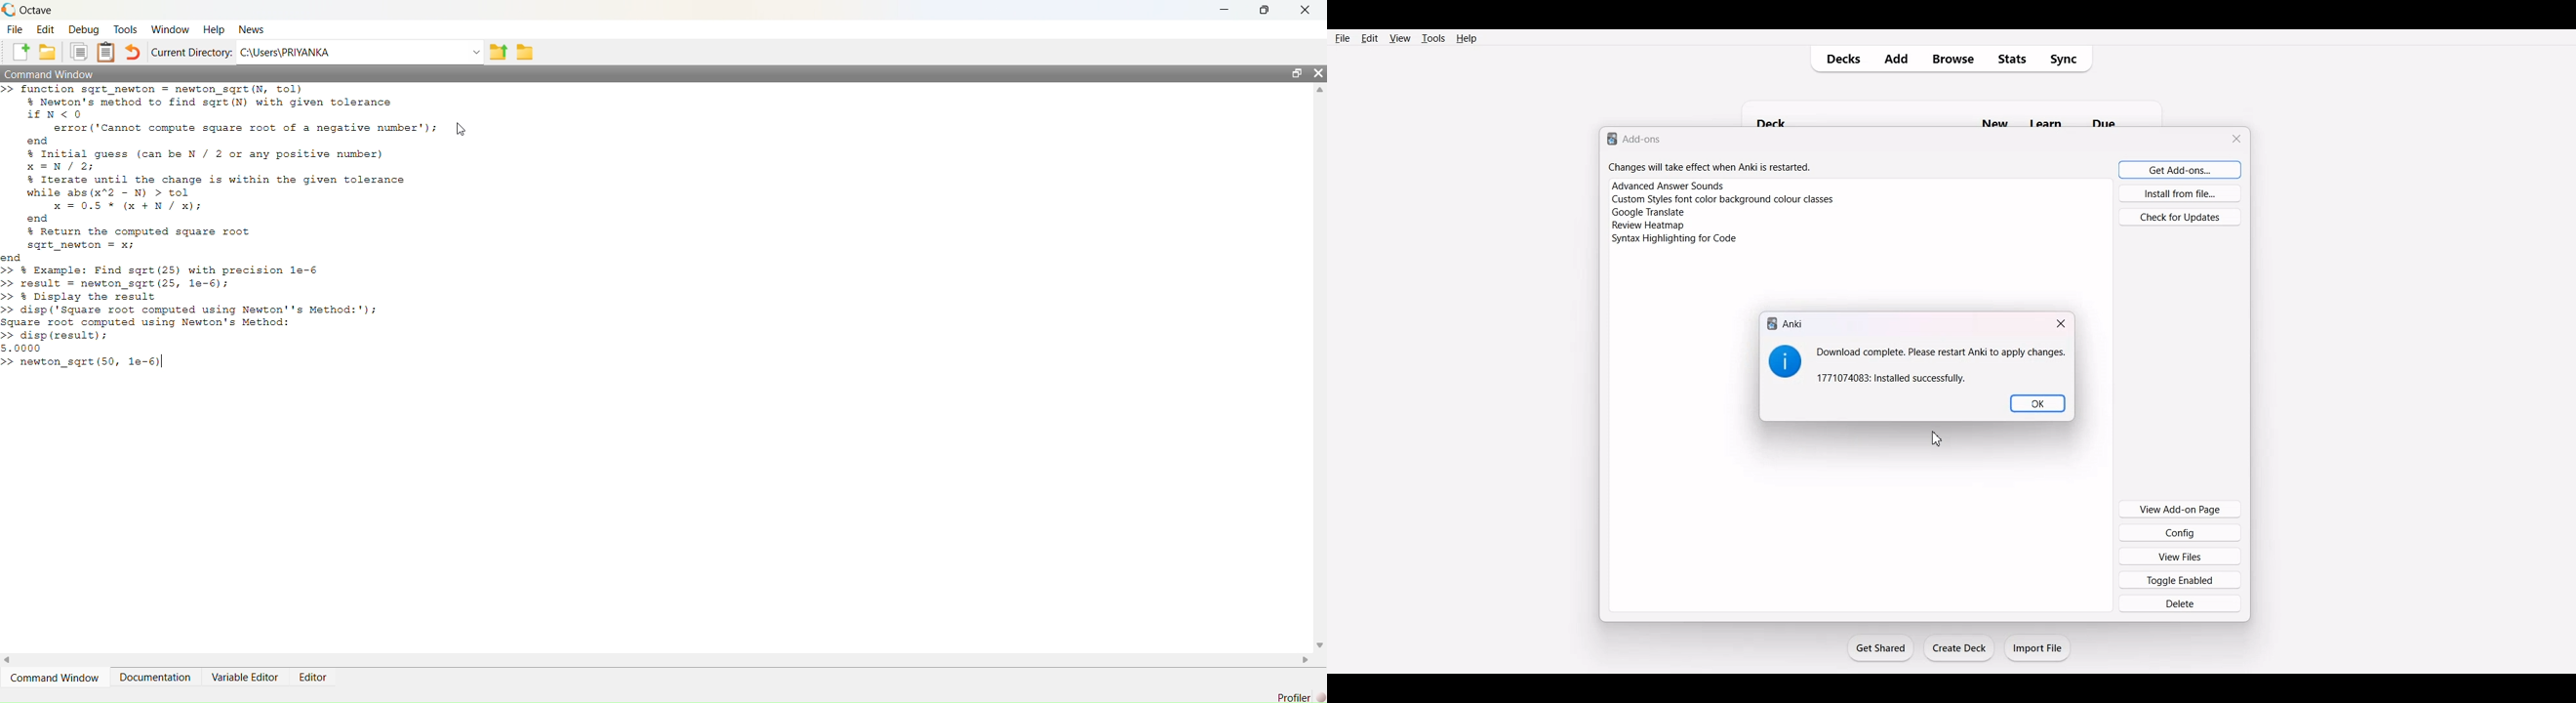 This screenshot has width=2576, height=728. I want to click on Add, so click(1900, 59).